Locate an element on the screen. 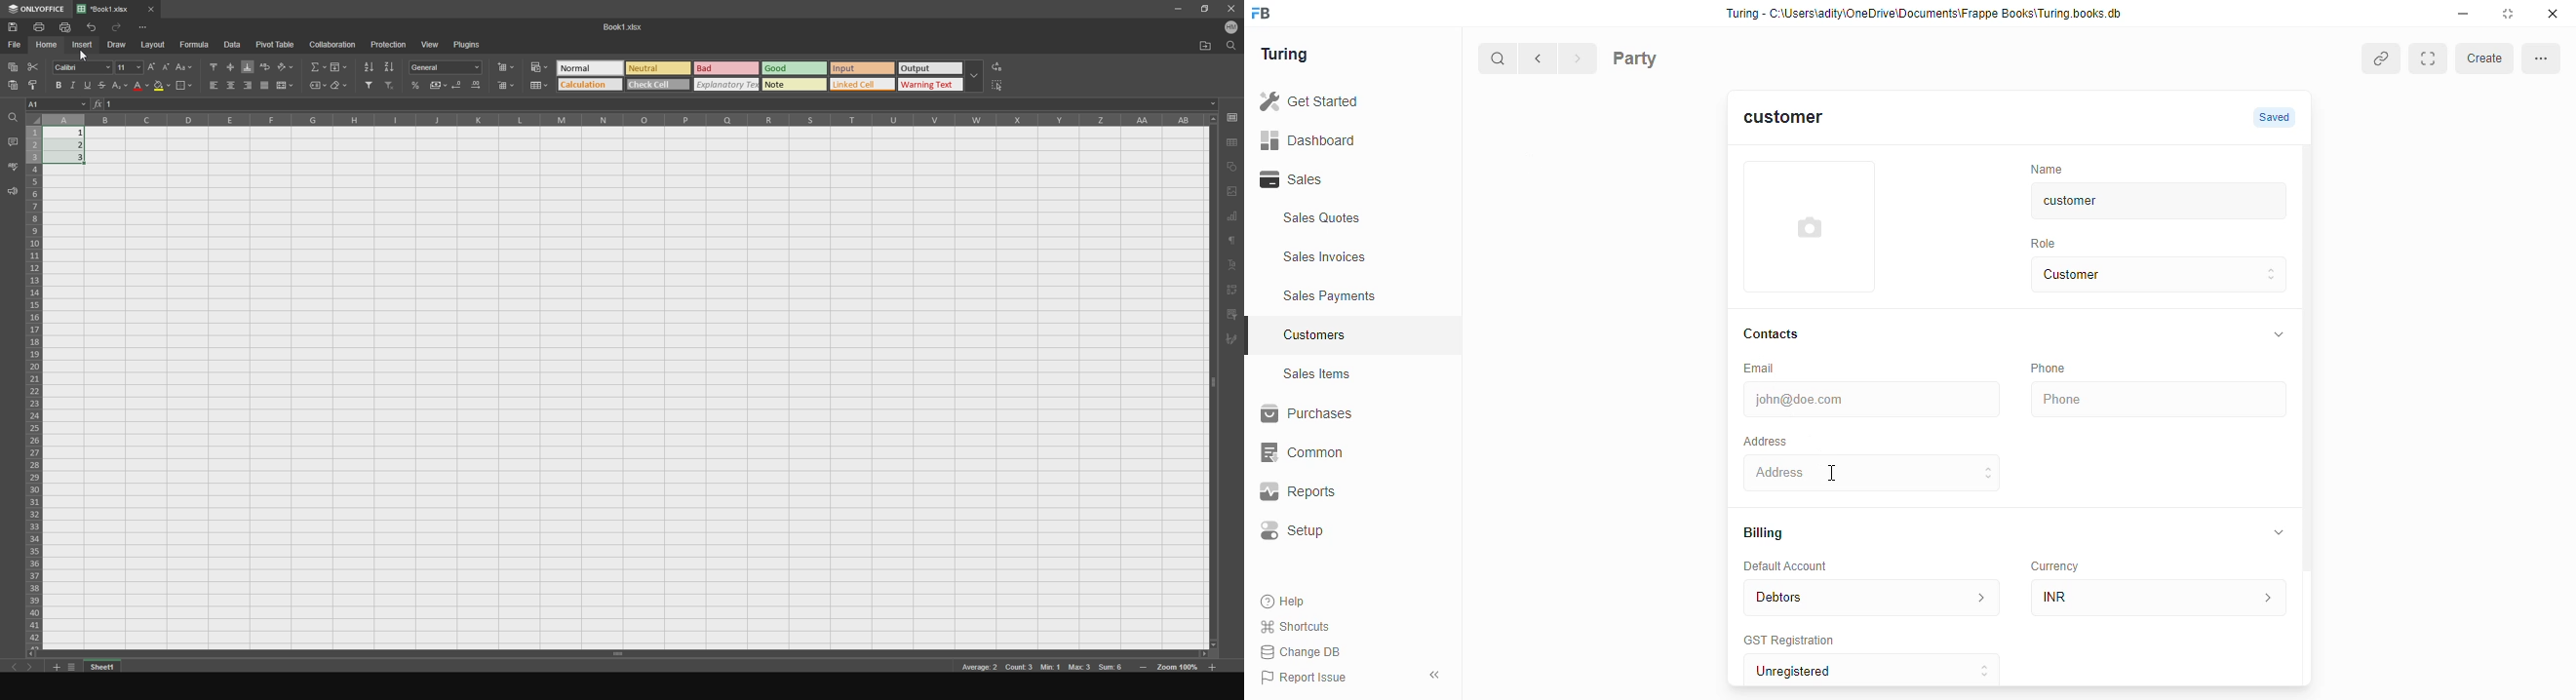 This screenshot has height=700, width=2576. onlyoffice is located at coordinates (36, 10).